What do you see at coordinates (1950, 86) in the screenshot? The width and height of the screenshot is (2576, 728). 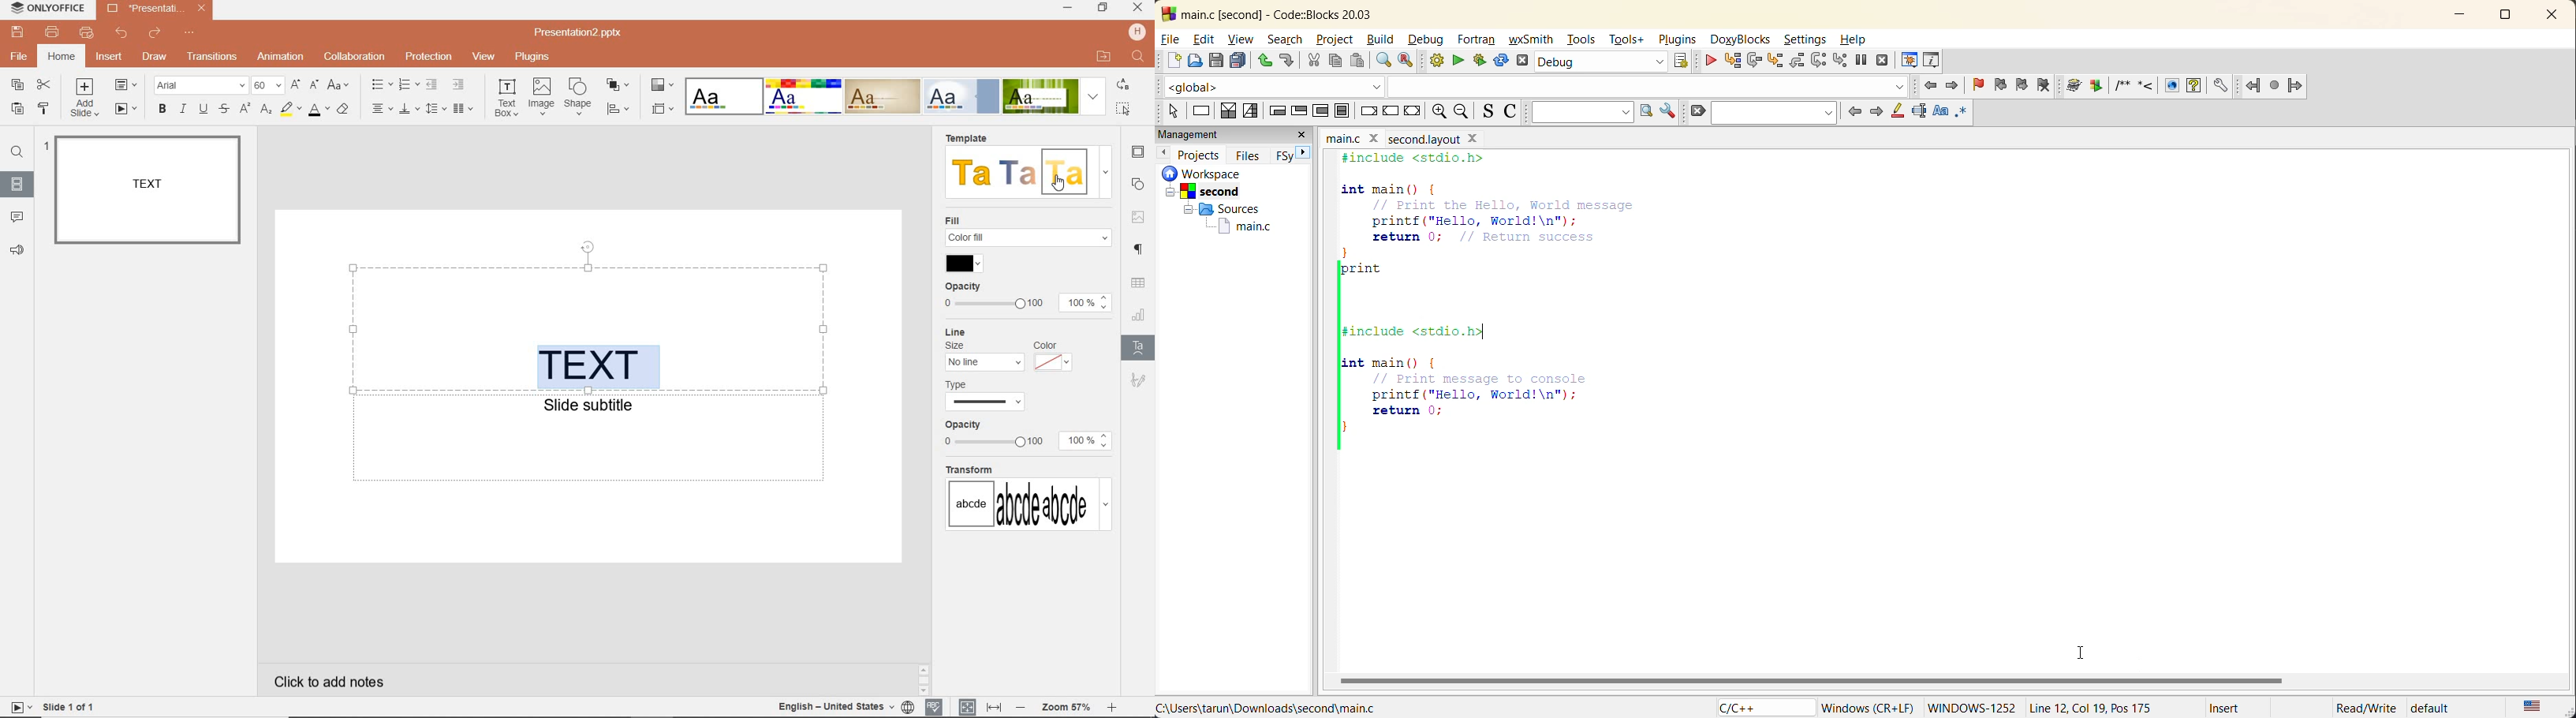 I see `jump forward` at bounding box center [1950, 86].